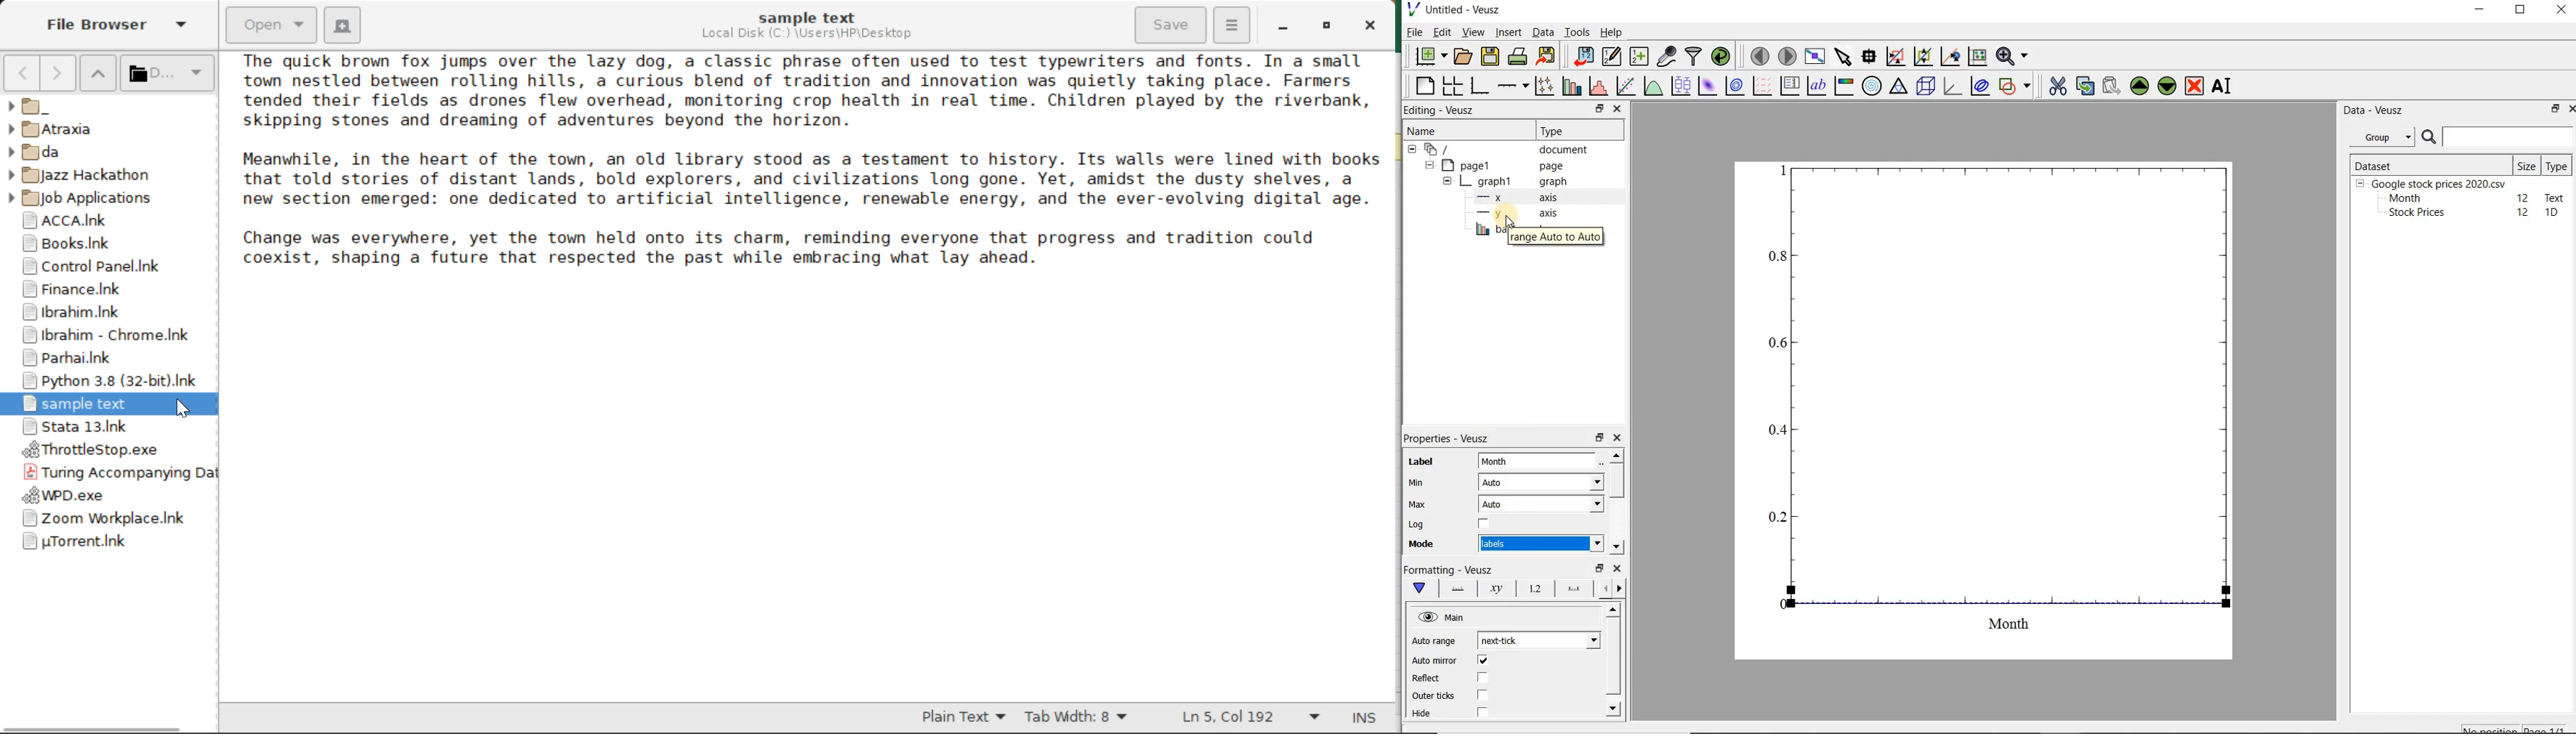  Describe the element at coordinates (1425, 716) in the screenshot. I see `Hide` at that location.